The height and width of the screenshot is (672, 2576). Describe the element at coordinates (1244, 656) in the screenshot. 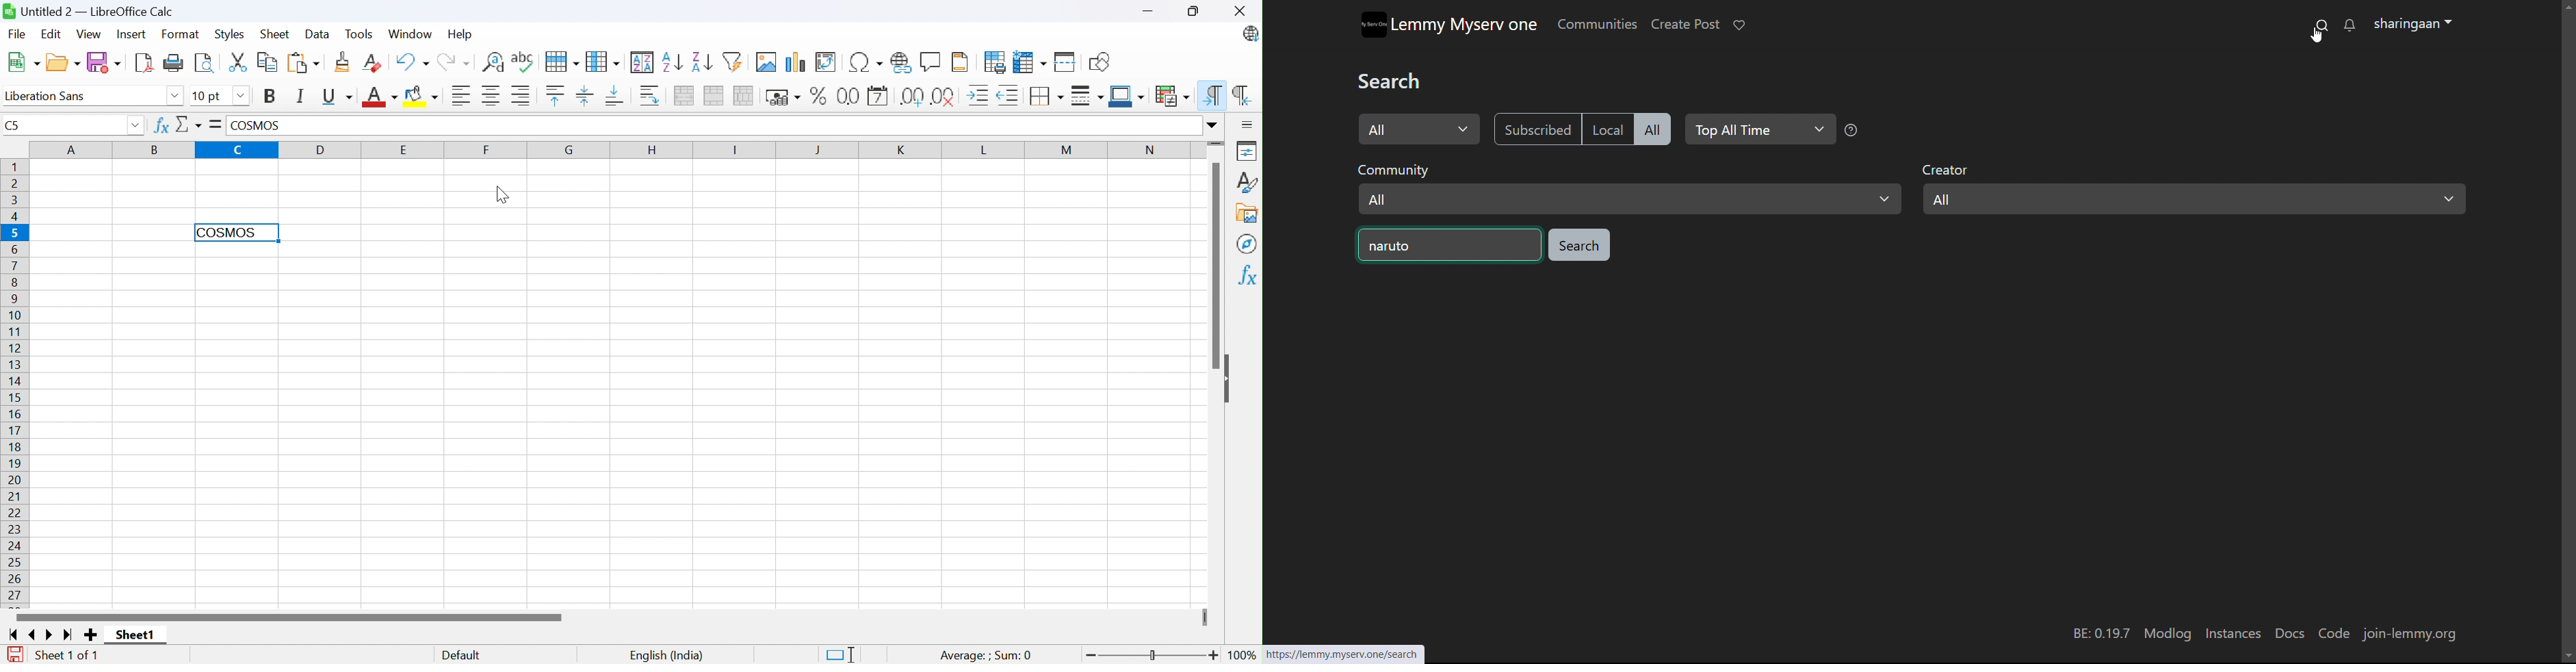

I see `100%` at that location.